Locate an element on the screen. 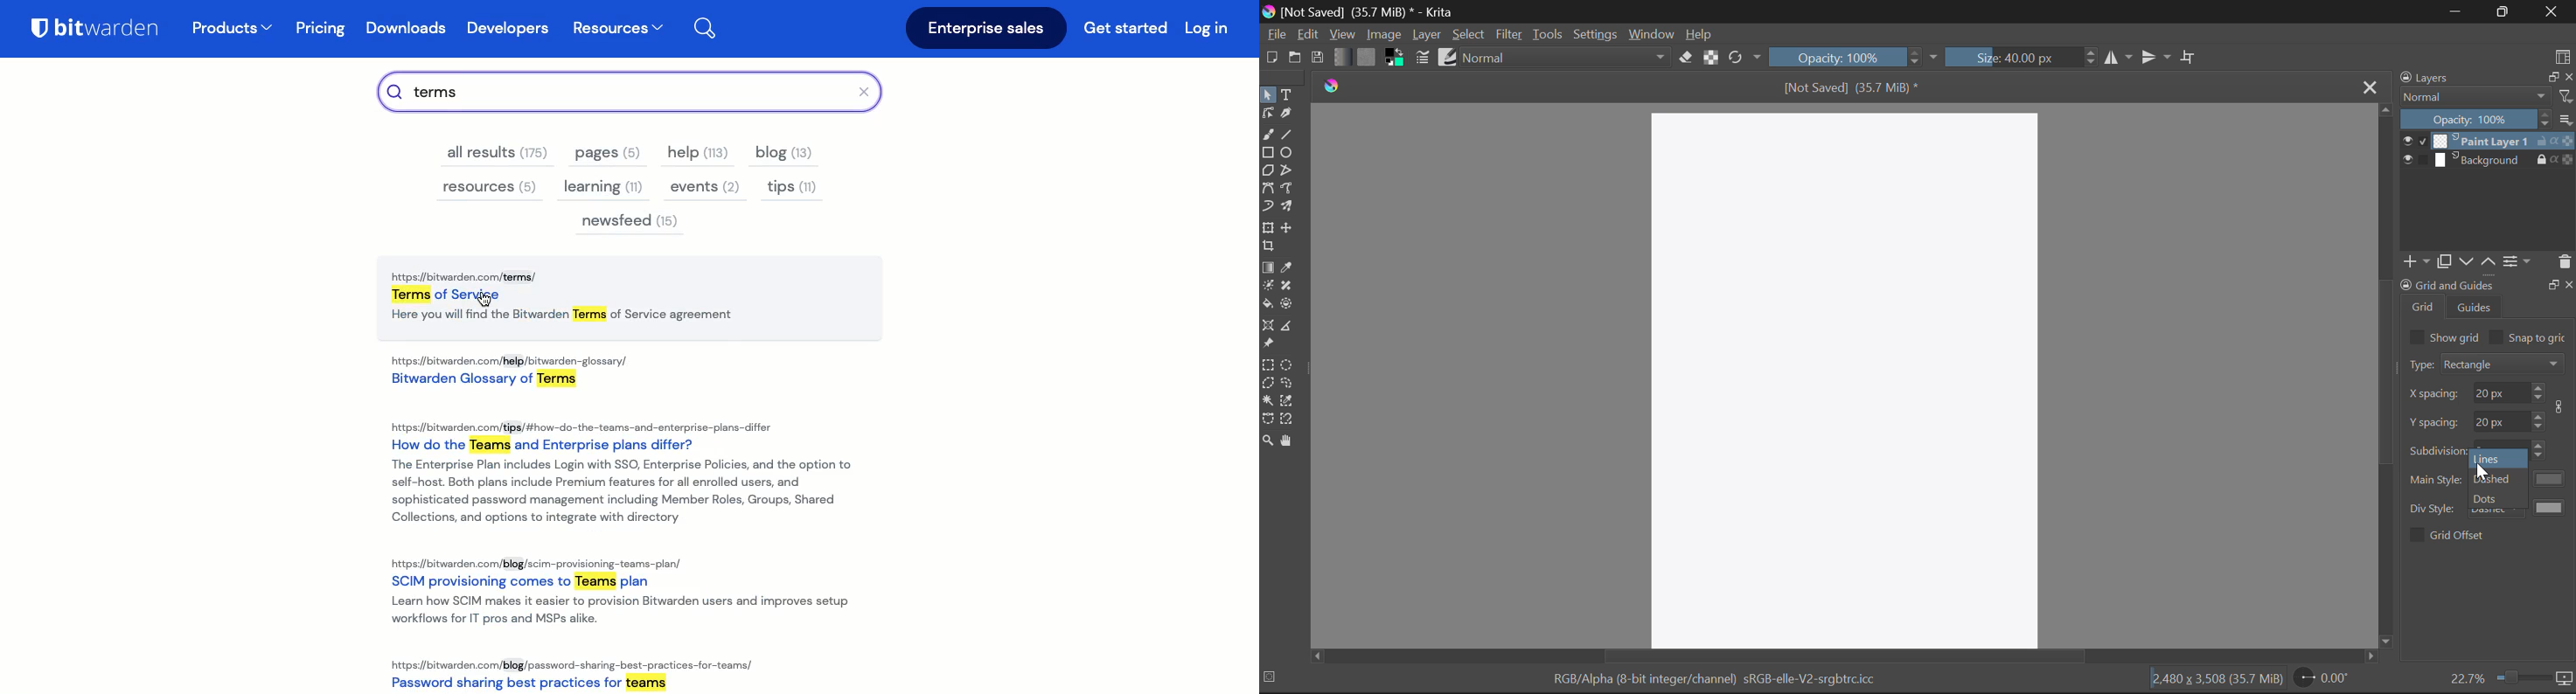  Similar Color Selector is located at coordinates (1287, 400).